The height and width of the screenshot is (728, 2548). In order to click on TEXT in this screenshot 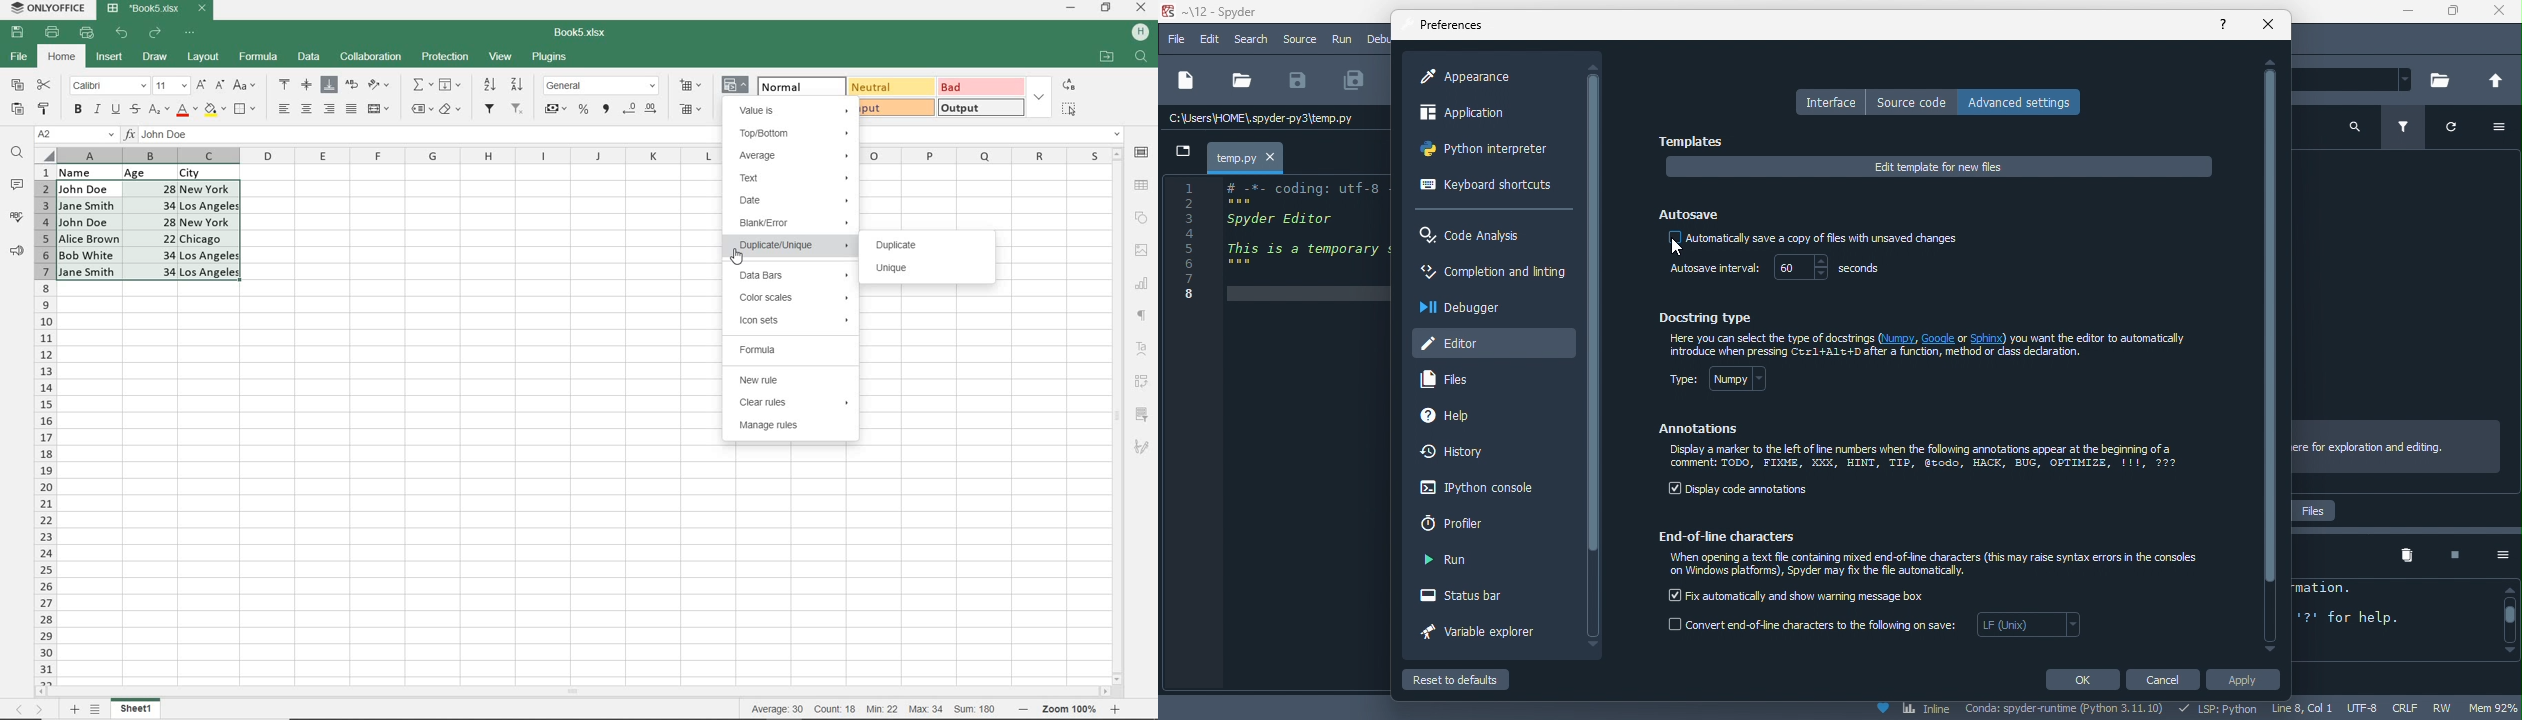, I will do `click(795, 178)`.